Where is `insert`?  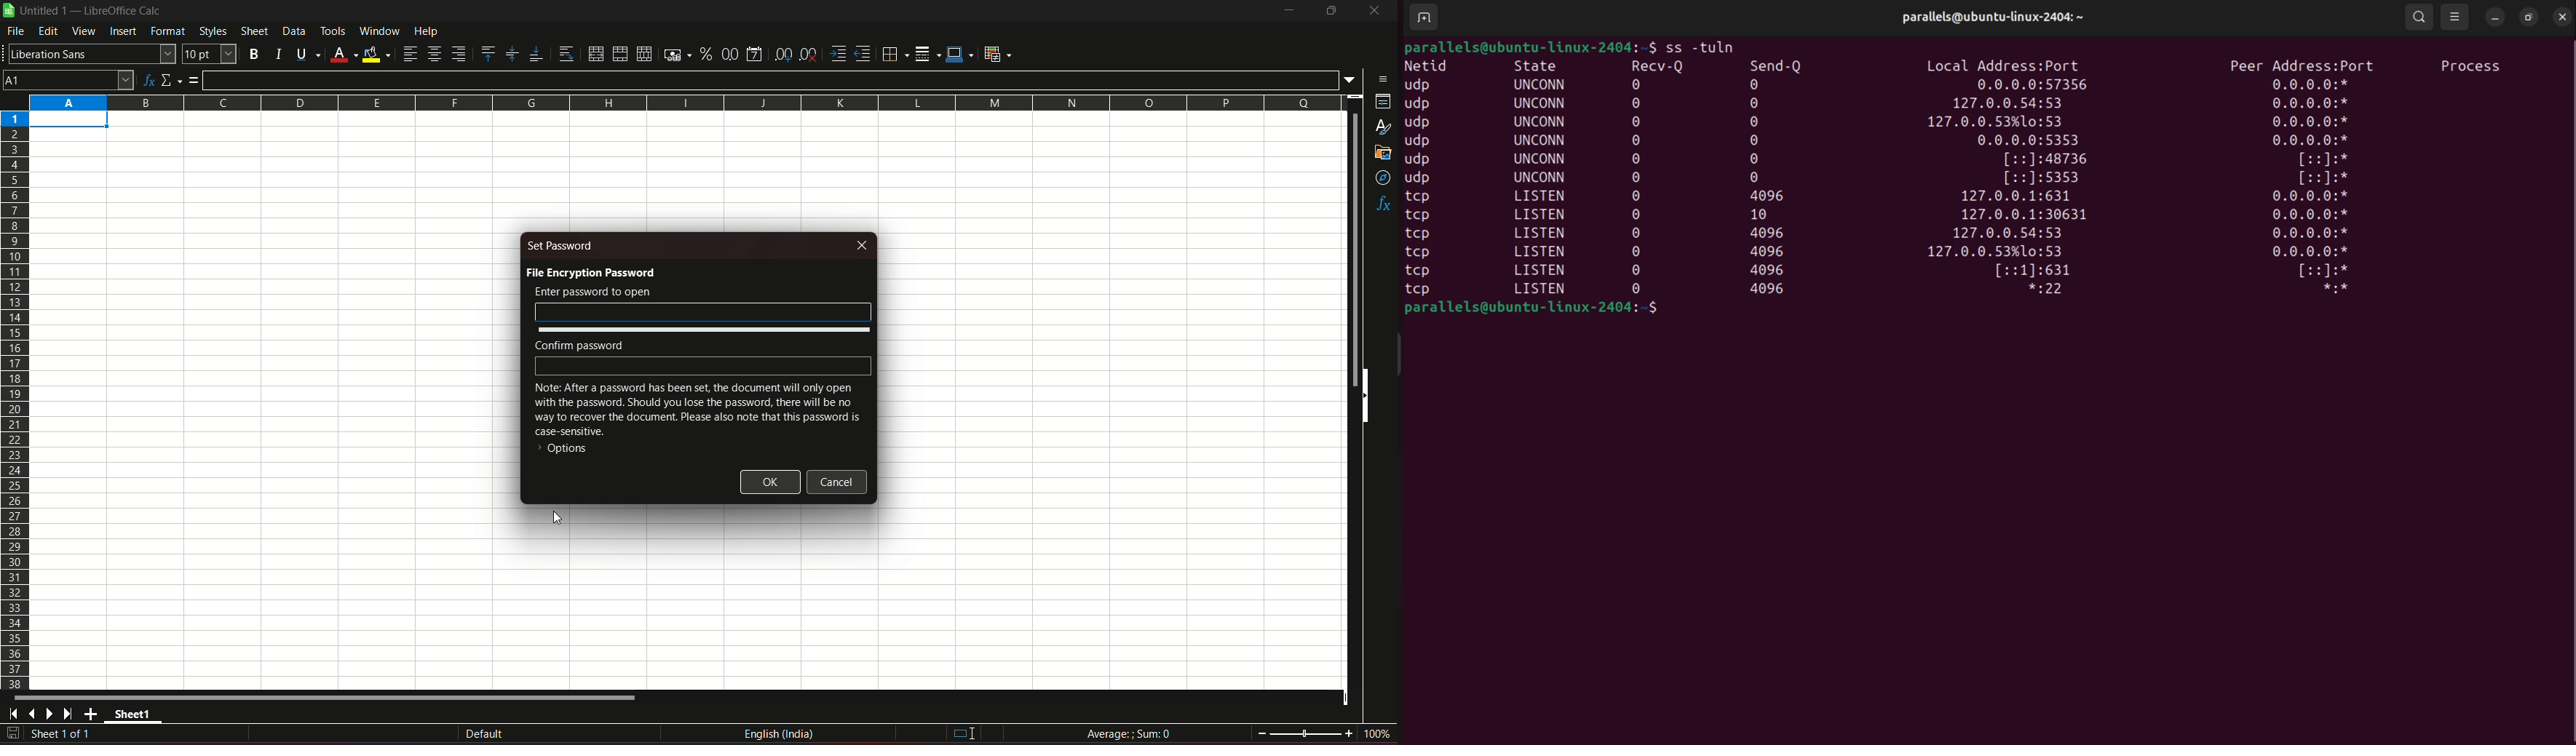
insert is located at coordinates (123, 32).